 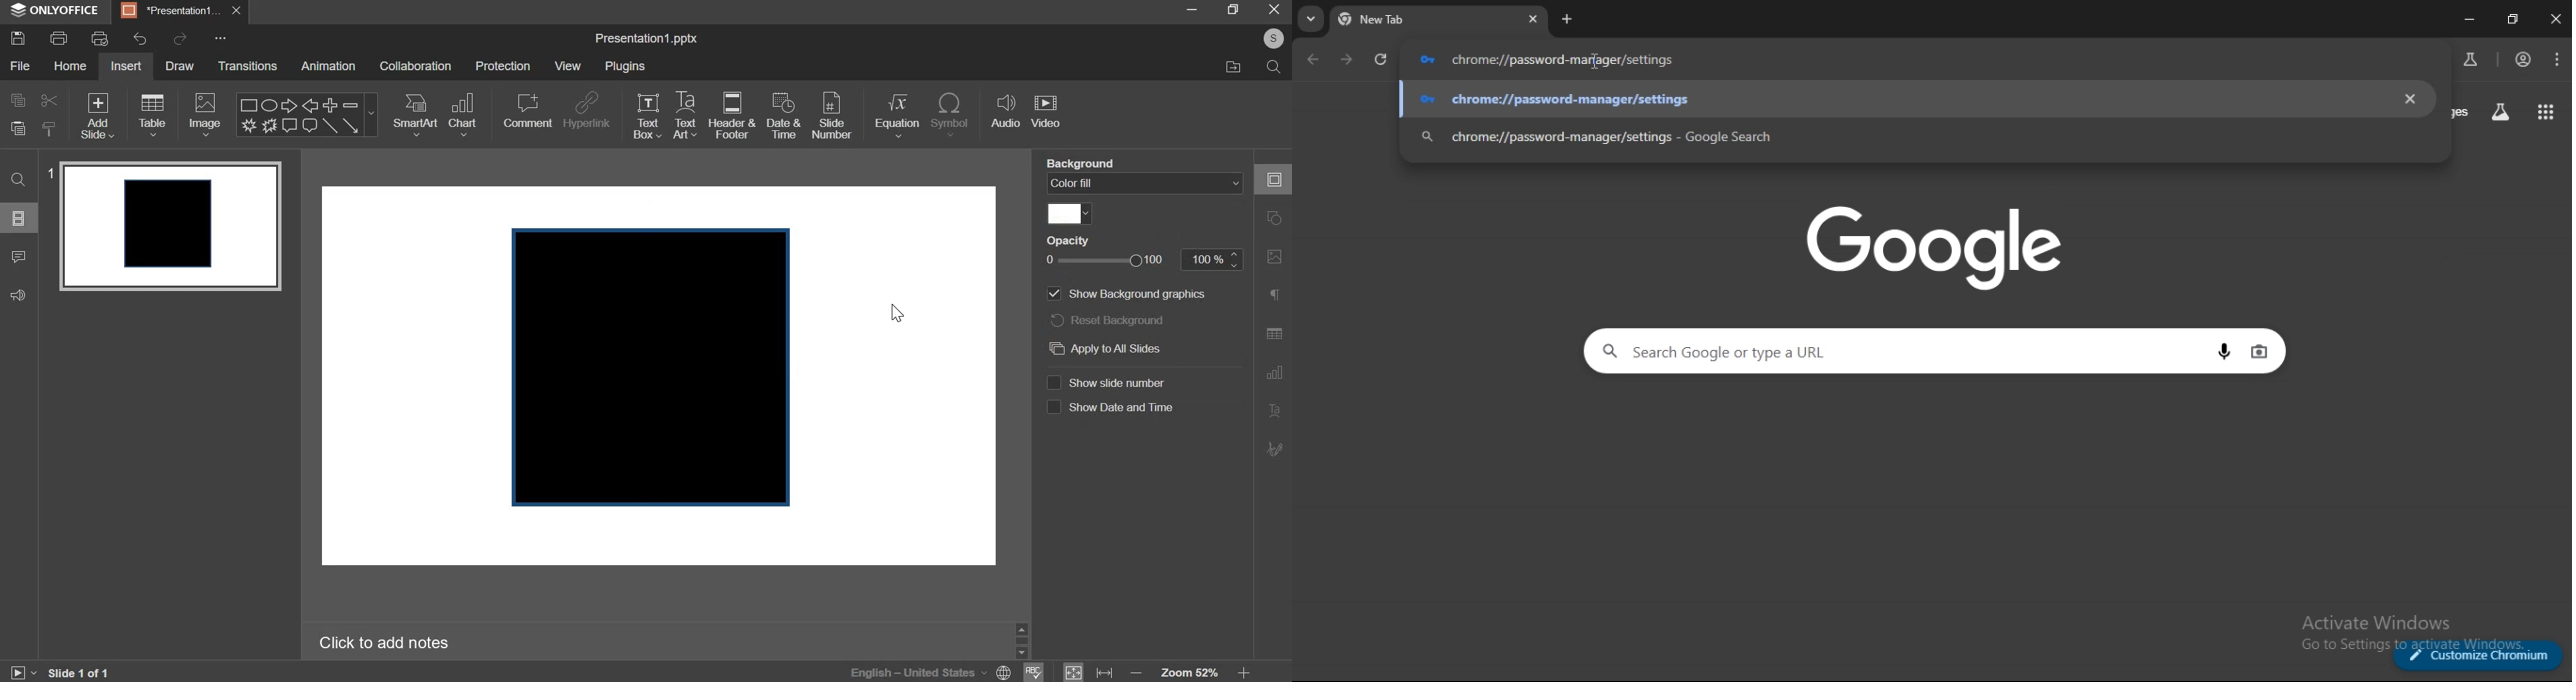 I want to click on Chat, so click(x=310, y=126).